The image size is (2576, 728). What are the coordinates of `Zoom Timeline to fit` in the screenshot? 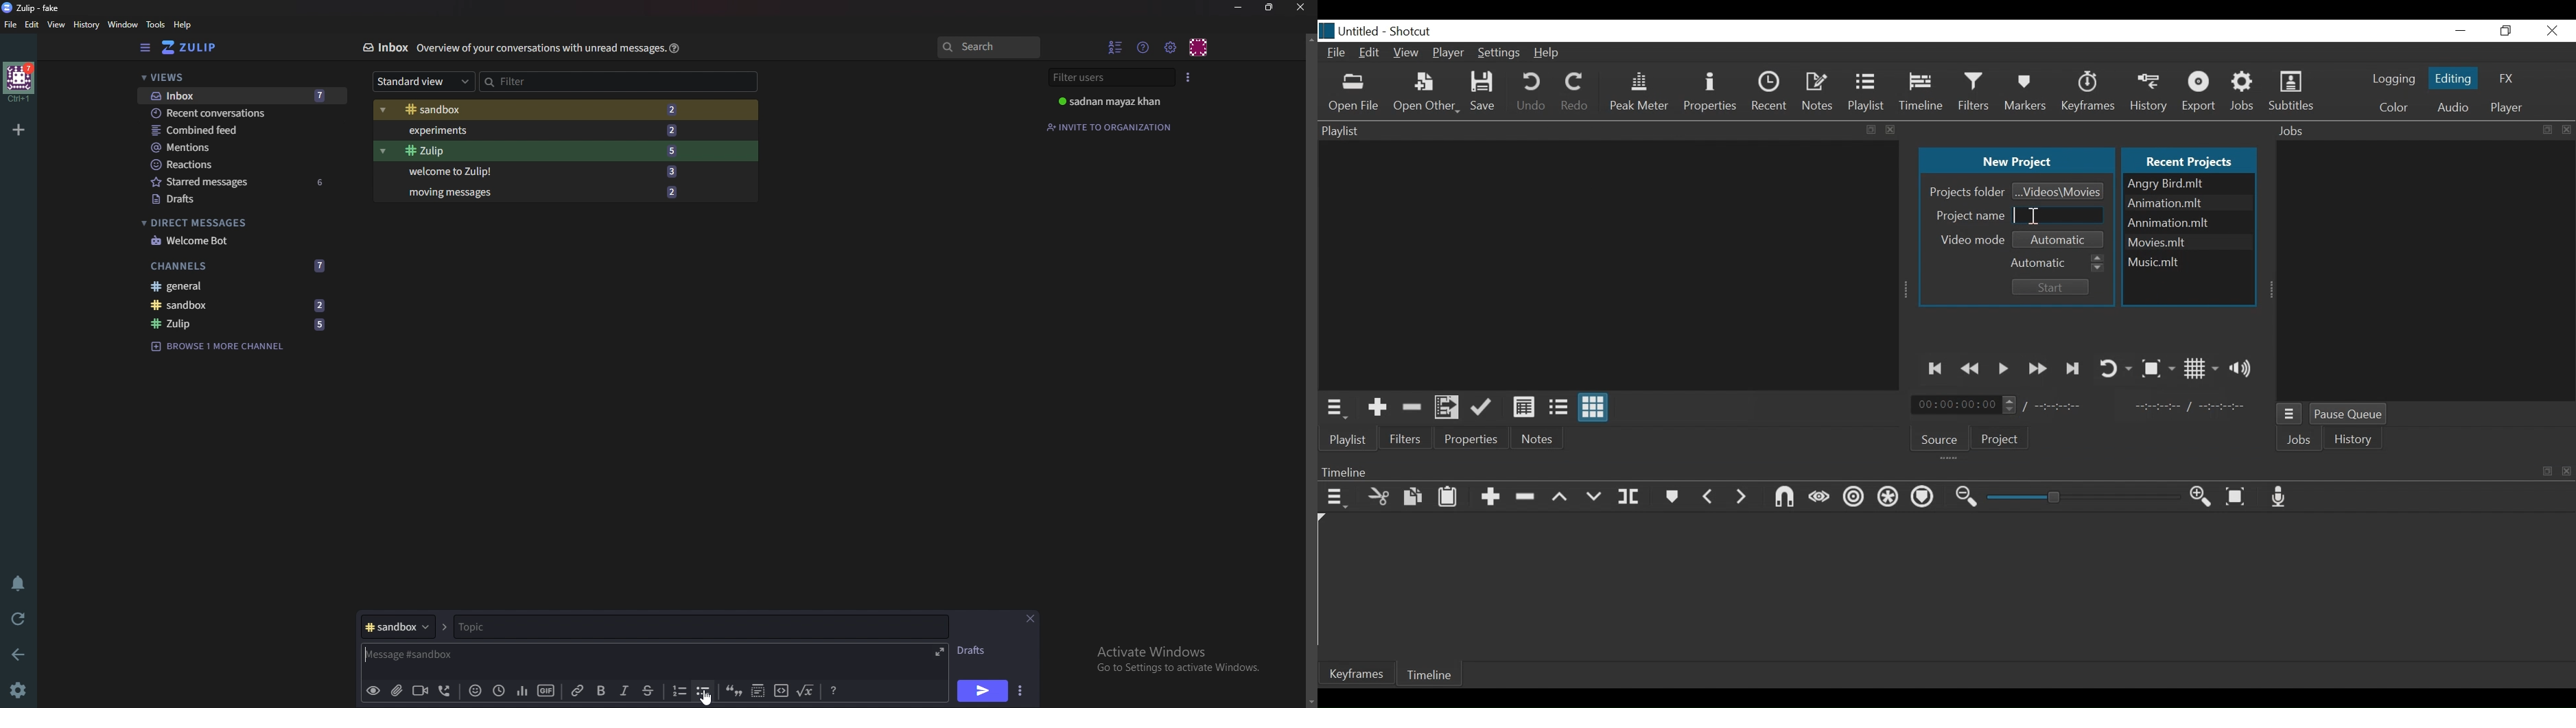 It's located at (2239, 497).